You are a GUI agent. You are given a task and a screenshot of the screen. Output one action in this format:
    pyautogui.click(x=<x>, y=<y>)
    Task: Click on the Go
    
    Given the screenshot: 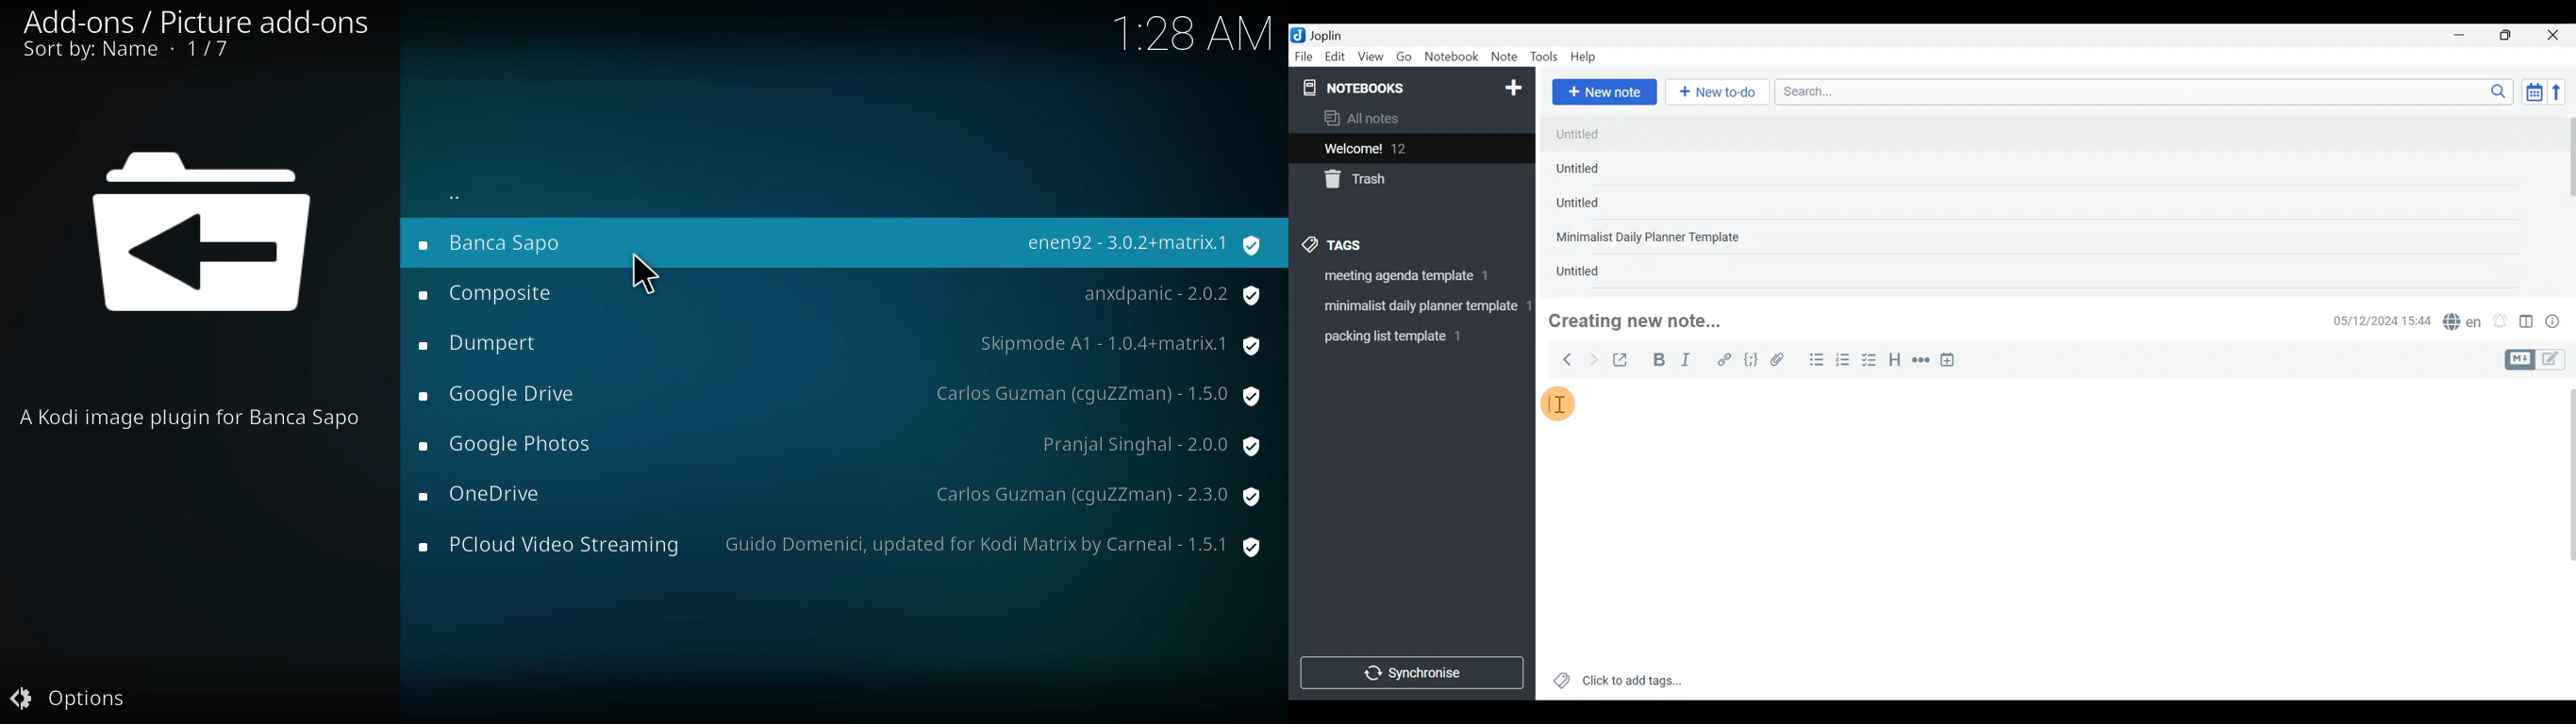 What is the action you would take?
    pyautogui.click(x=1404, y=60)
    